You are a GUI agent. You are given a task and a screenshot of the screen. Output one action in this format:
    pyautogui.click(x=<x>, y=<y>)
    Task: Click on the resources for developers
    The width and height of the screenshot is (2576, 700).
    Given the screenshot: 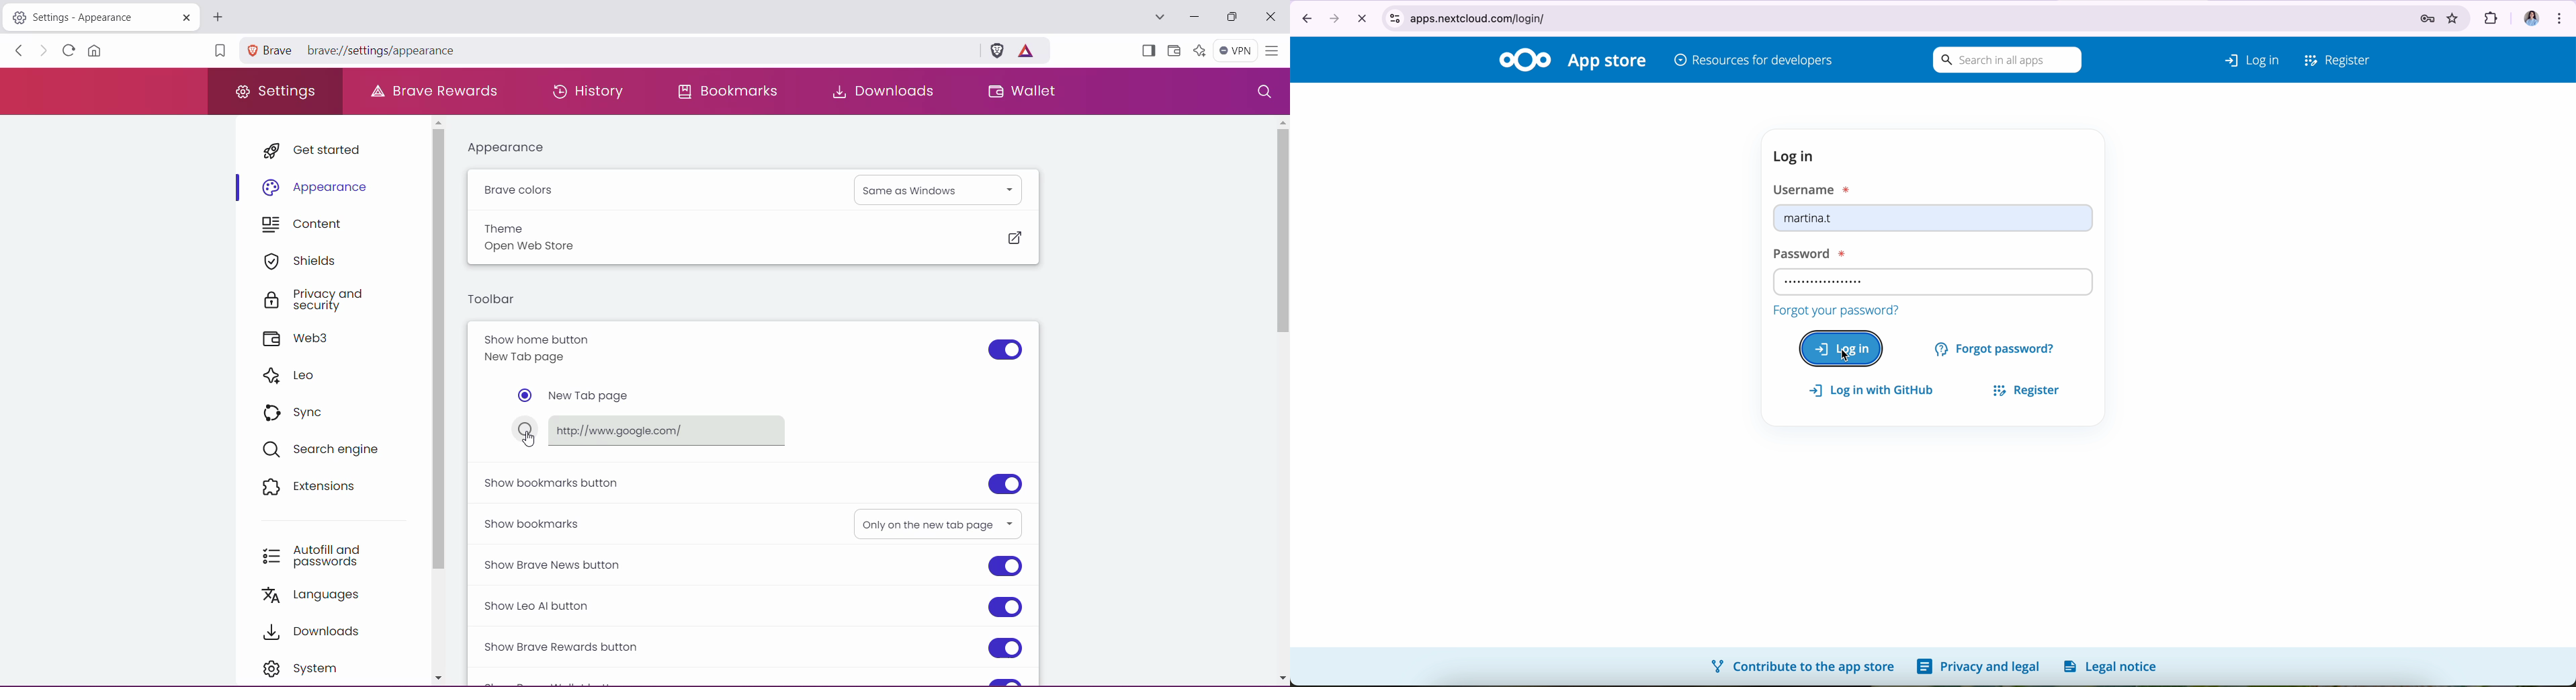 What is the action you would take?
    pyautogui.click(x=1754, y=61)
    